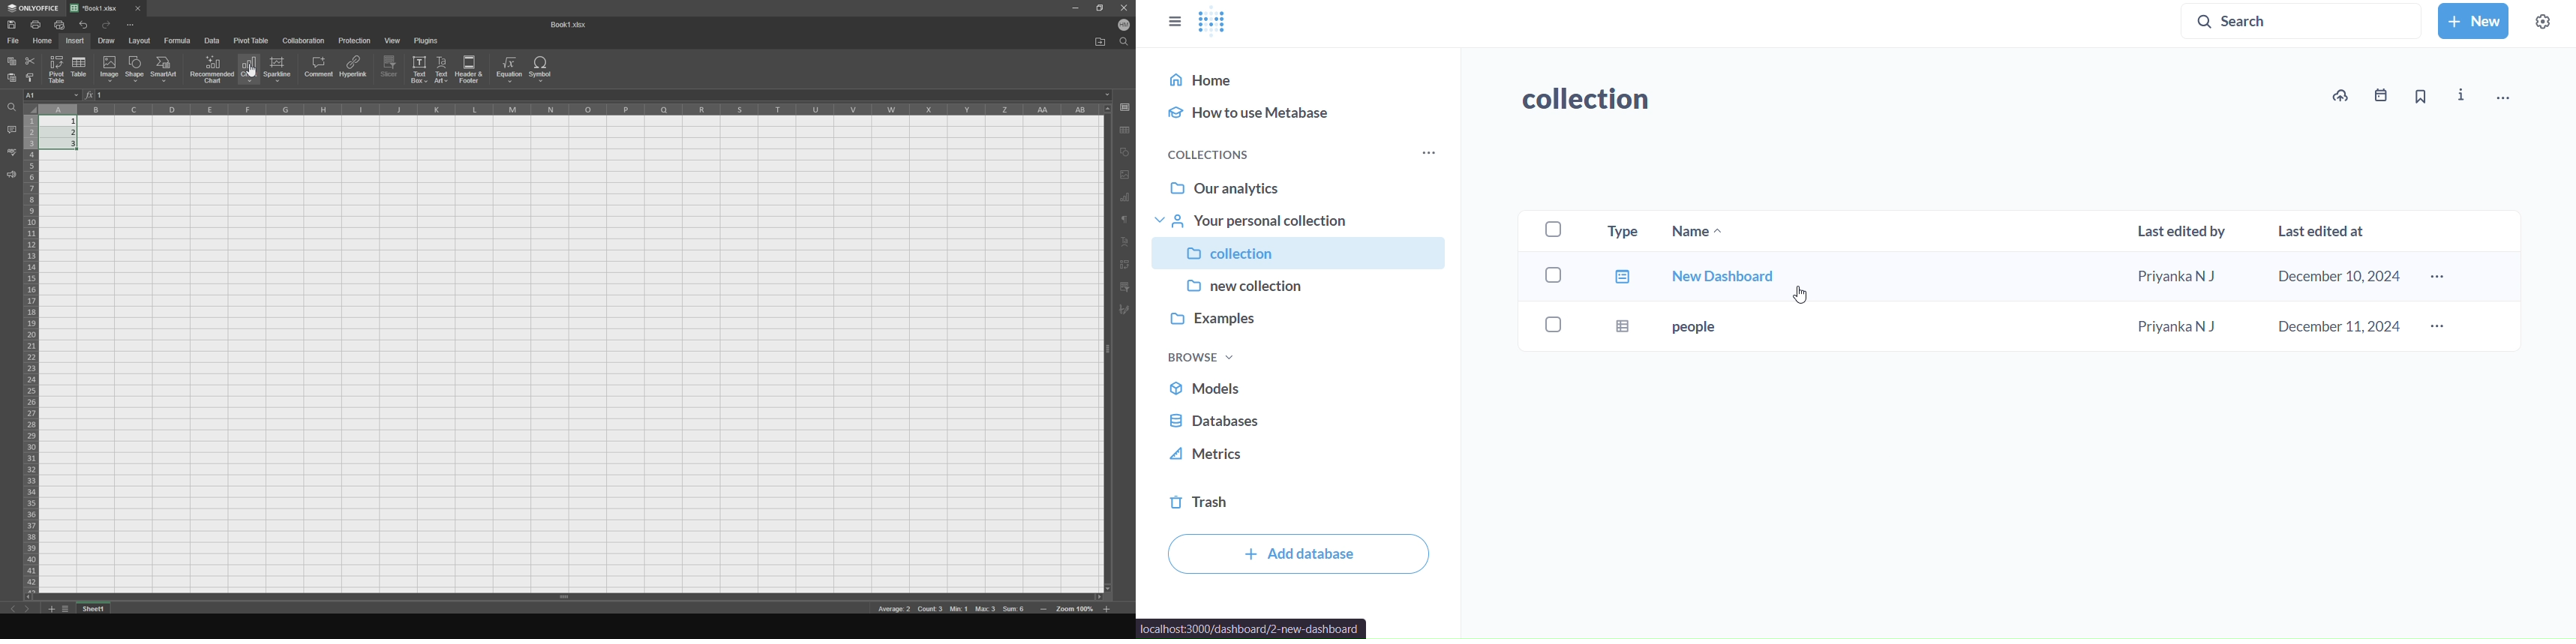  Describe the element at coordinates (216, 41) in the screenshot. I see `data` at that location.